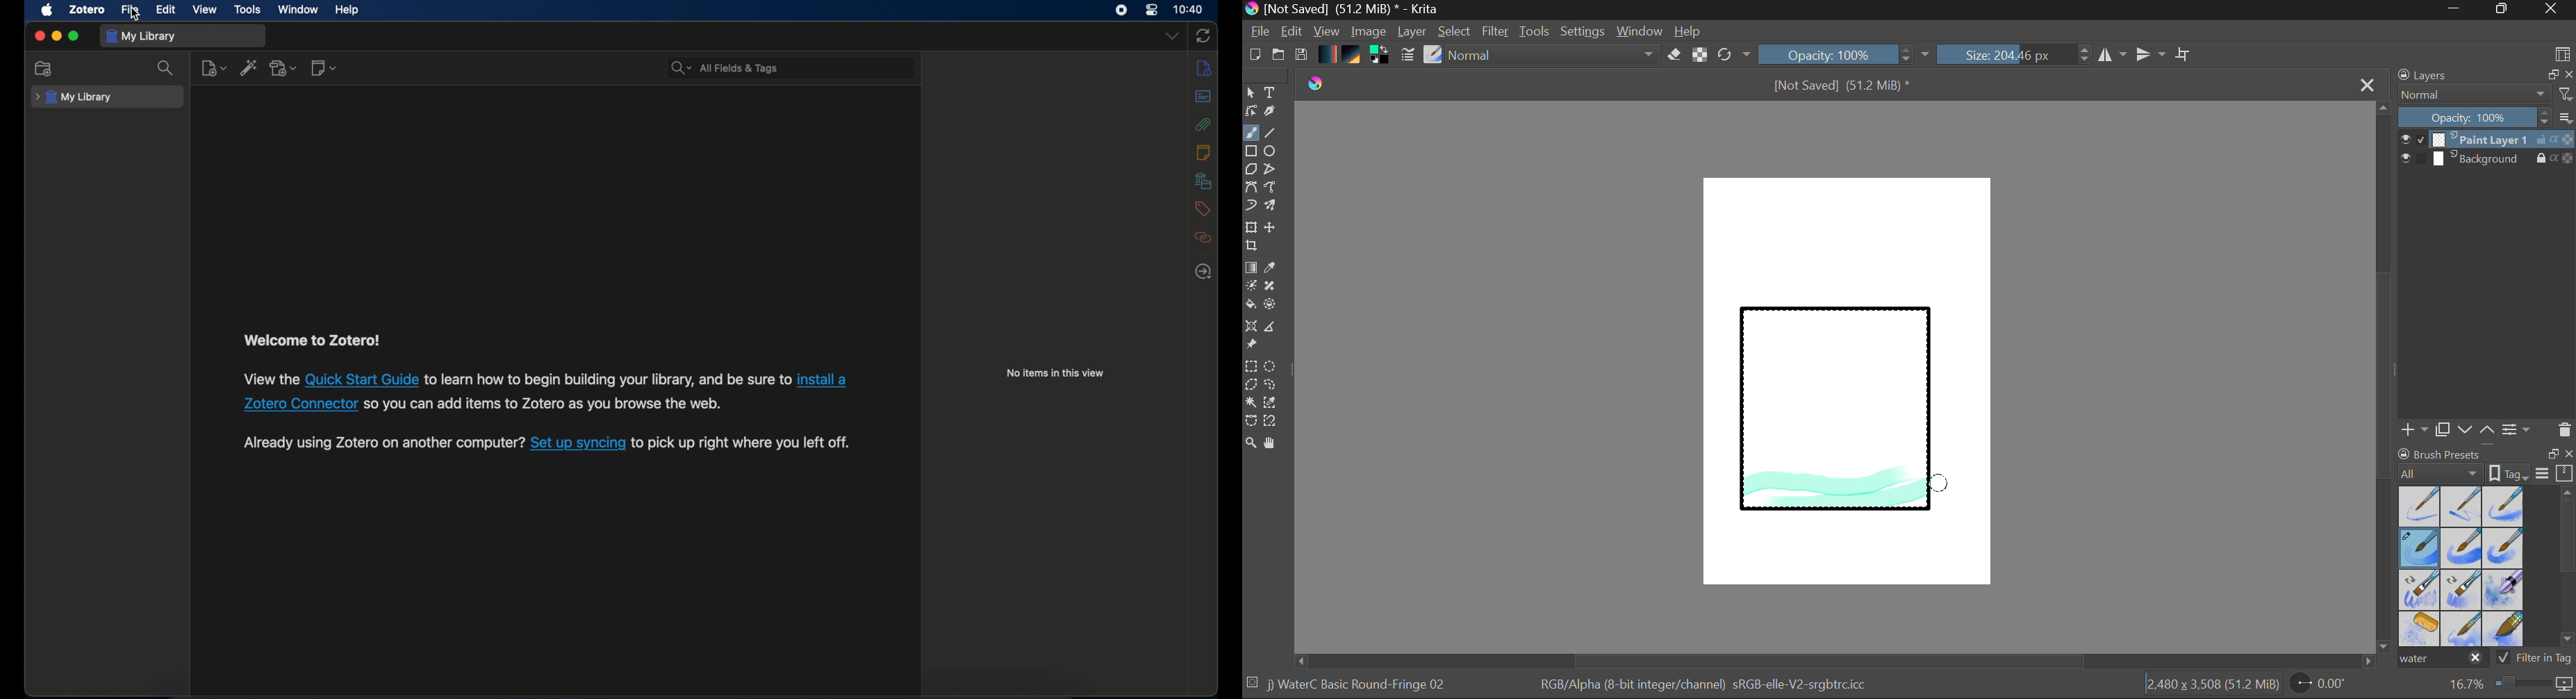 The image size is (2576, 700). Describe the element at coordinates (45, 69) in the screenshot. I see `new collection` at that location.